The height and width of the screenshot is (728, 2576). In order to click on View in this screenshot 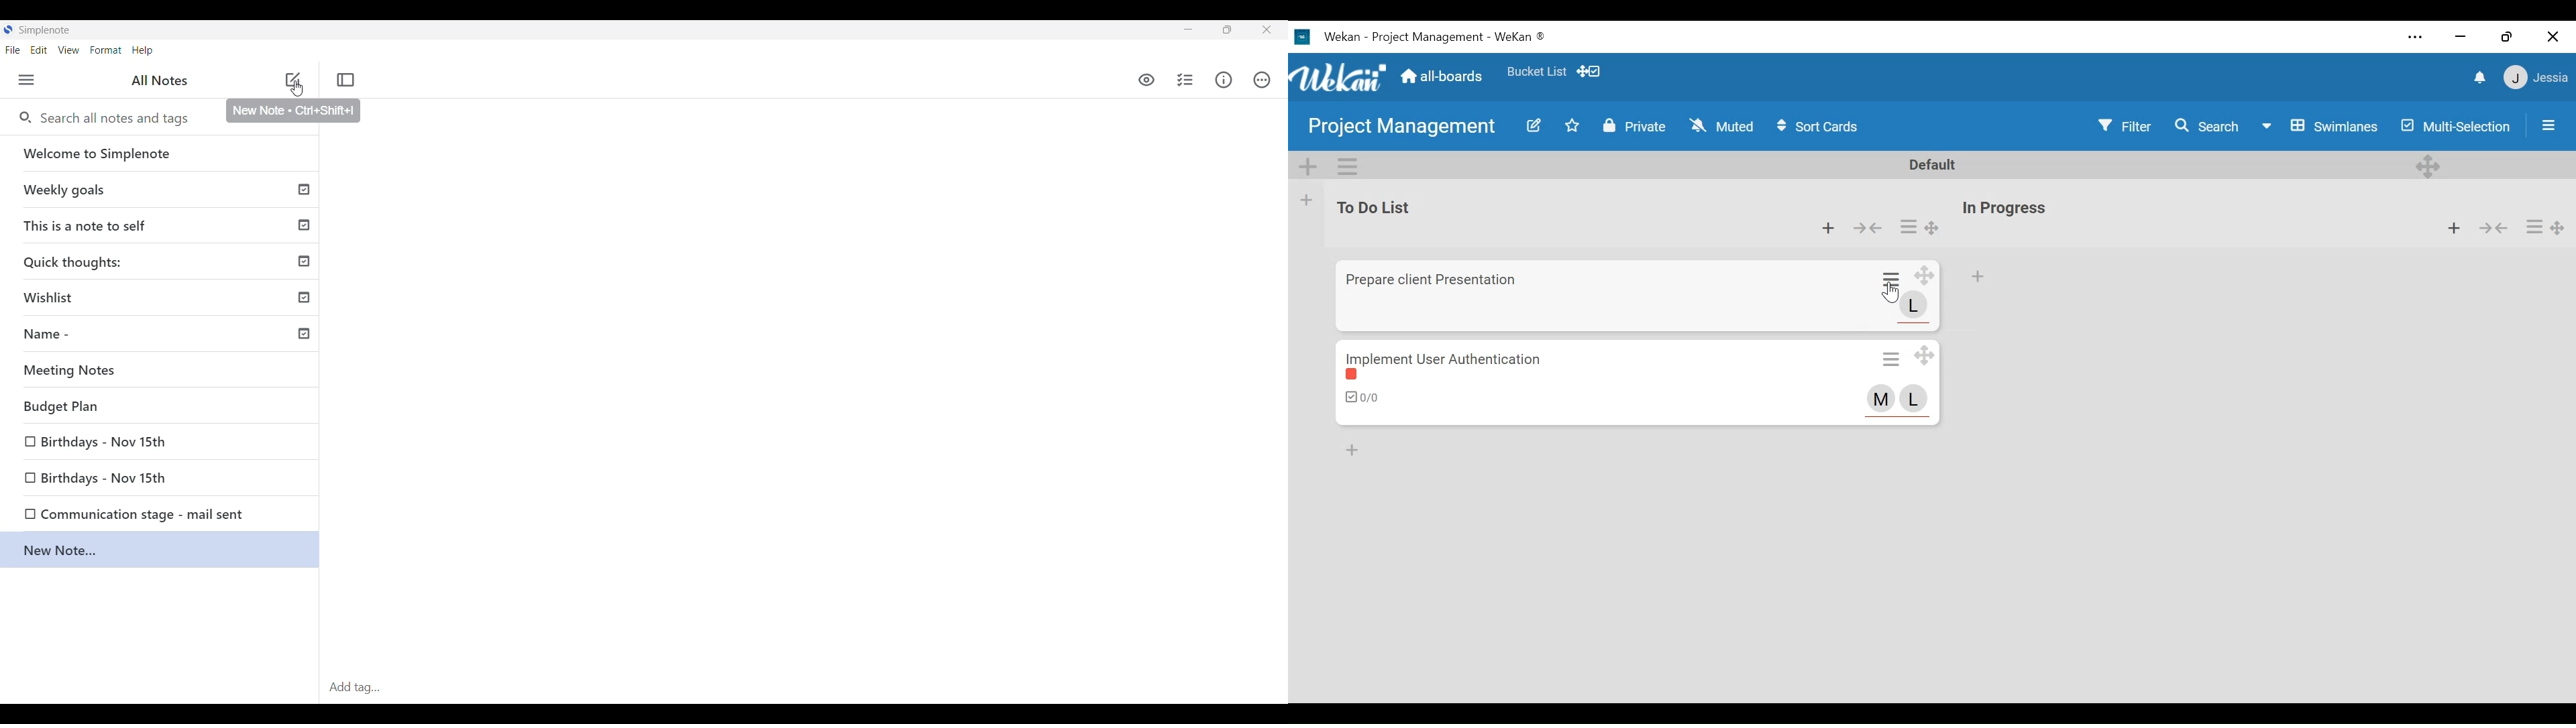, I will do `click(68, 50)`.